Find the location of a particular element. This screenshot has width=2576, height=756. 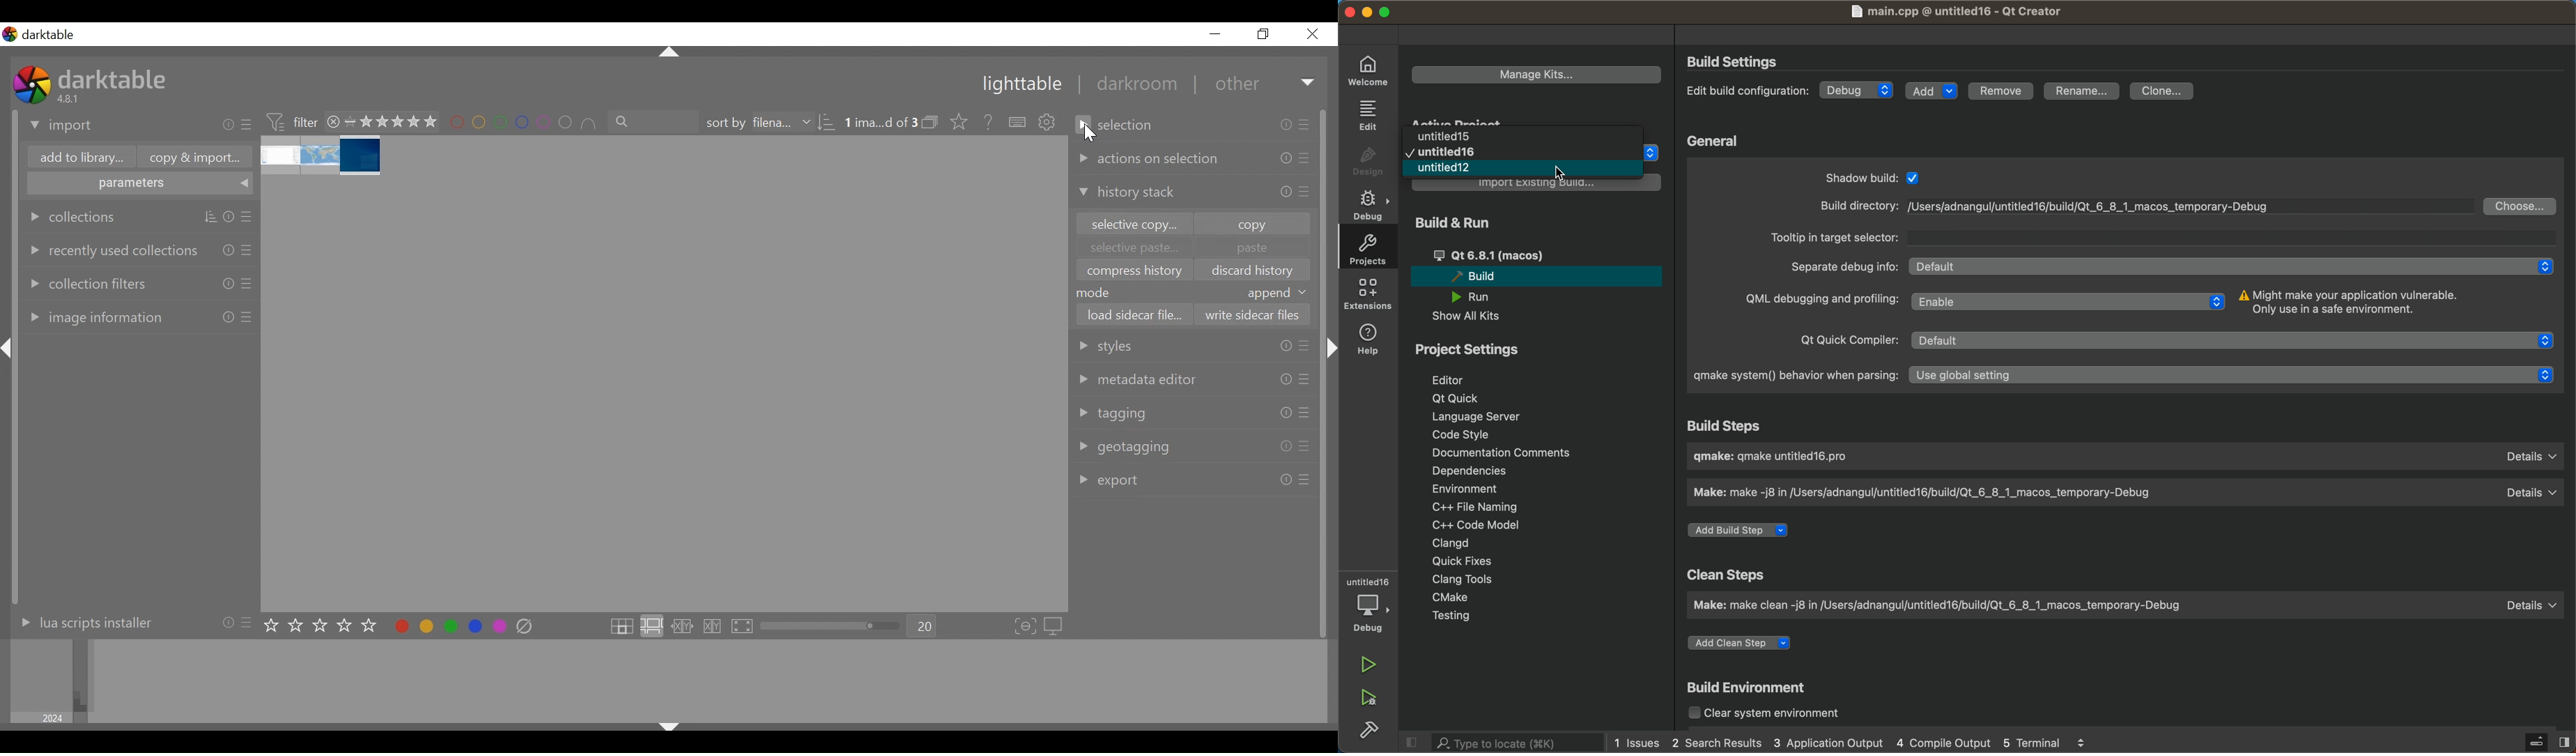

logo is located at coordinates (10, 34).